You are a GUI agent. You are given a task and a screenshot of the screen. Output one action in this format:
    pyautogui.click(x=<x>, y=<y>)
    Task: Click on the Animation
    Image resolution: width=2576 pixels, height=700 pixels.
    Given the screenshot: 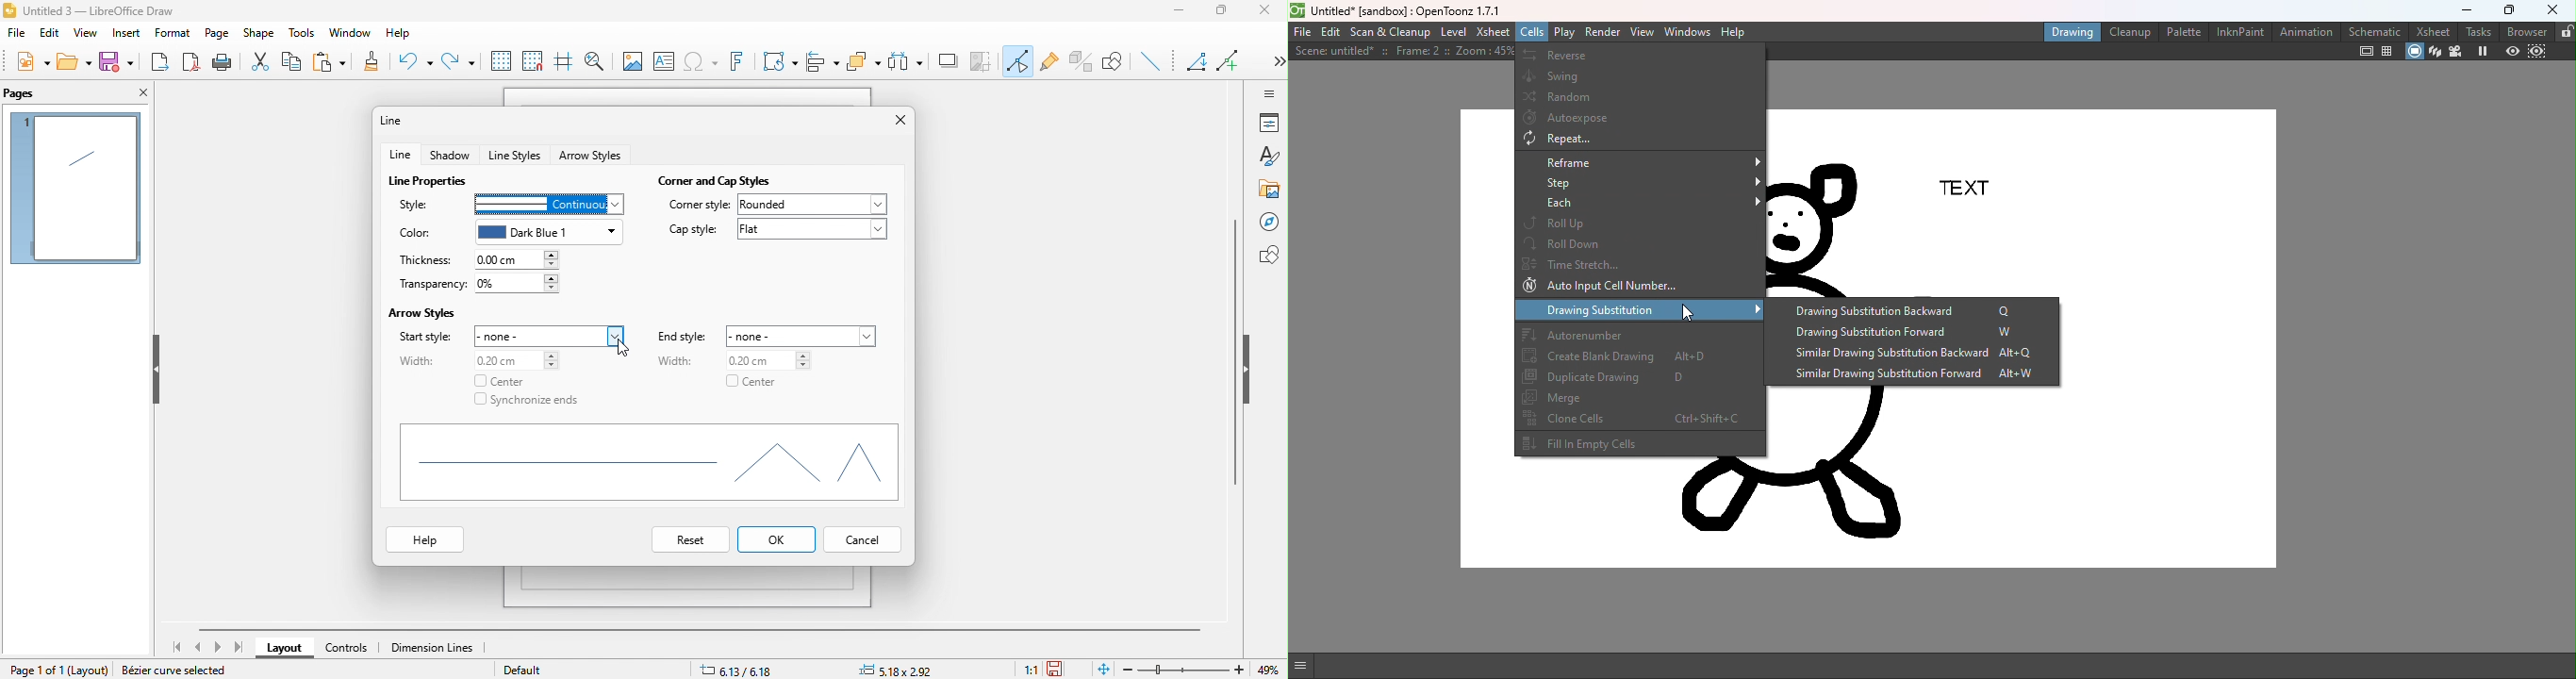 What is the action you would take?
    pyautogui.click(x=2304, y=33)
    